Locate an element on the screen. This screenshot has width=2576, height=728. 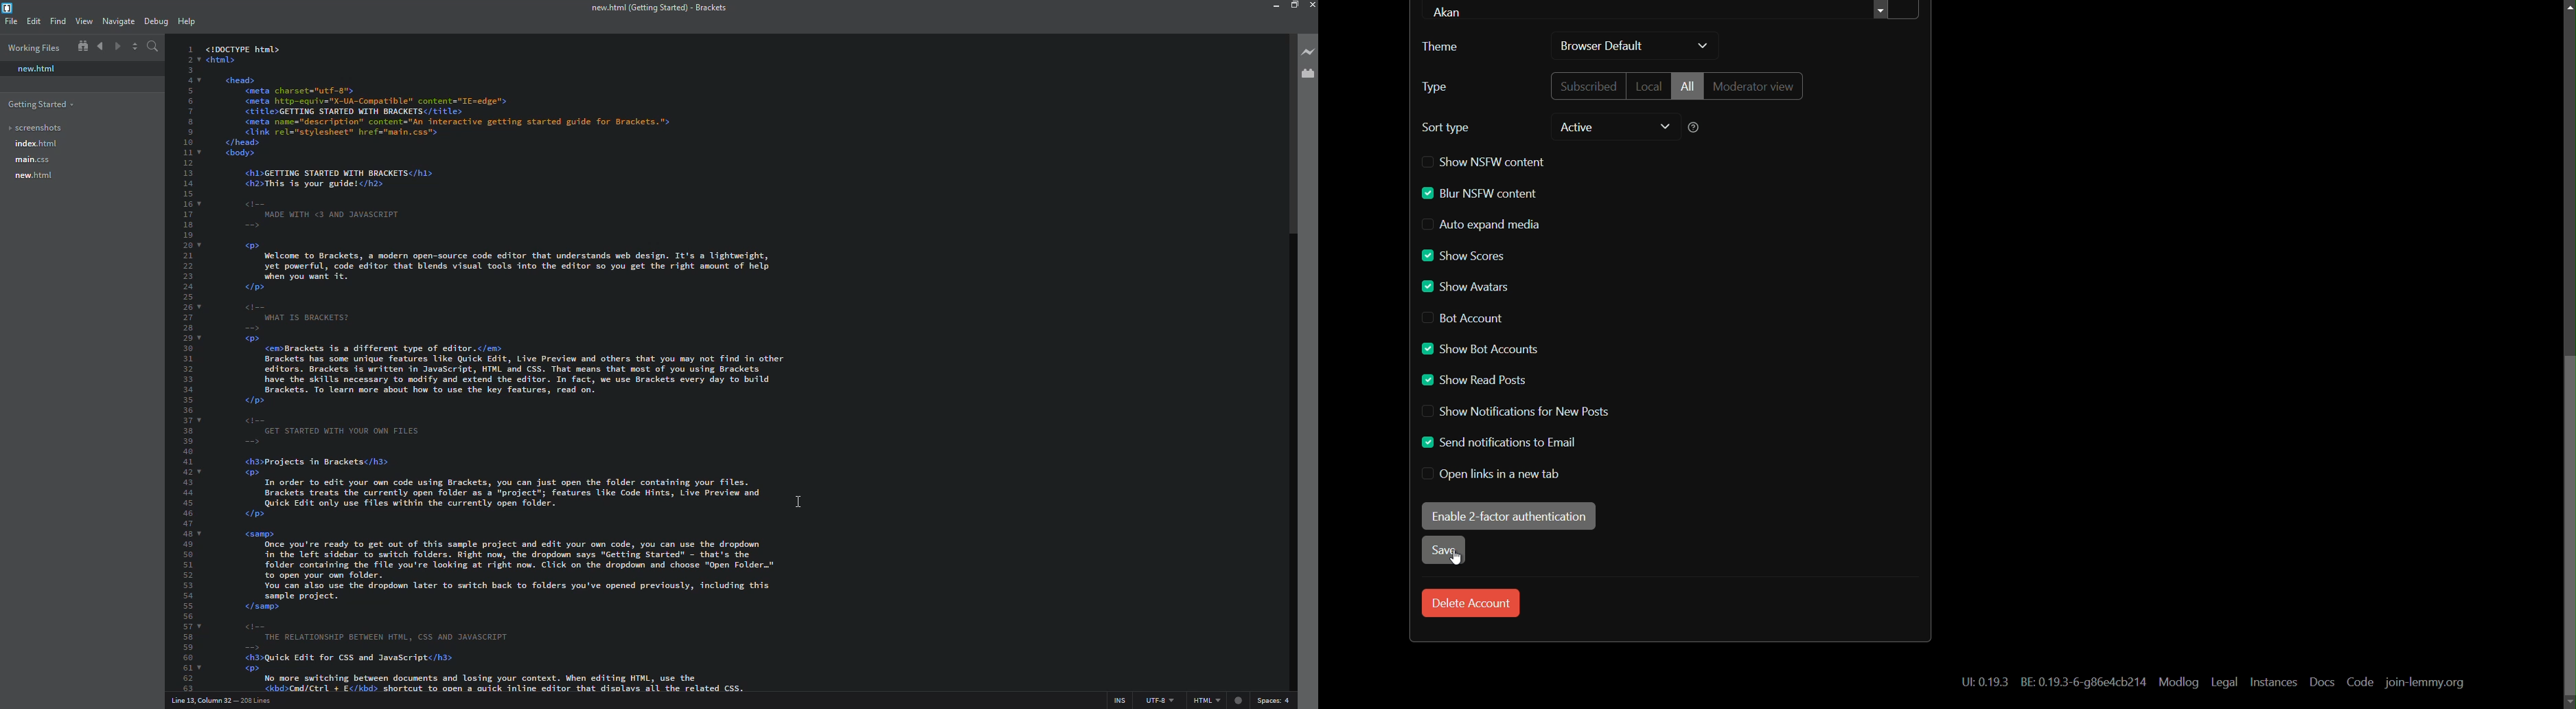
type is located at coordinates (1435, 87).